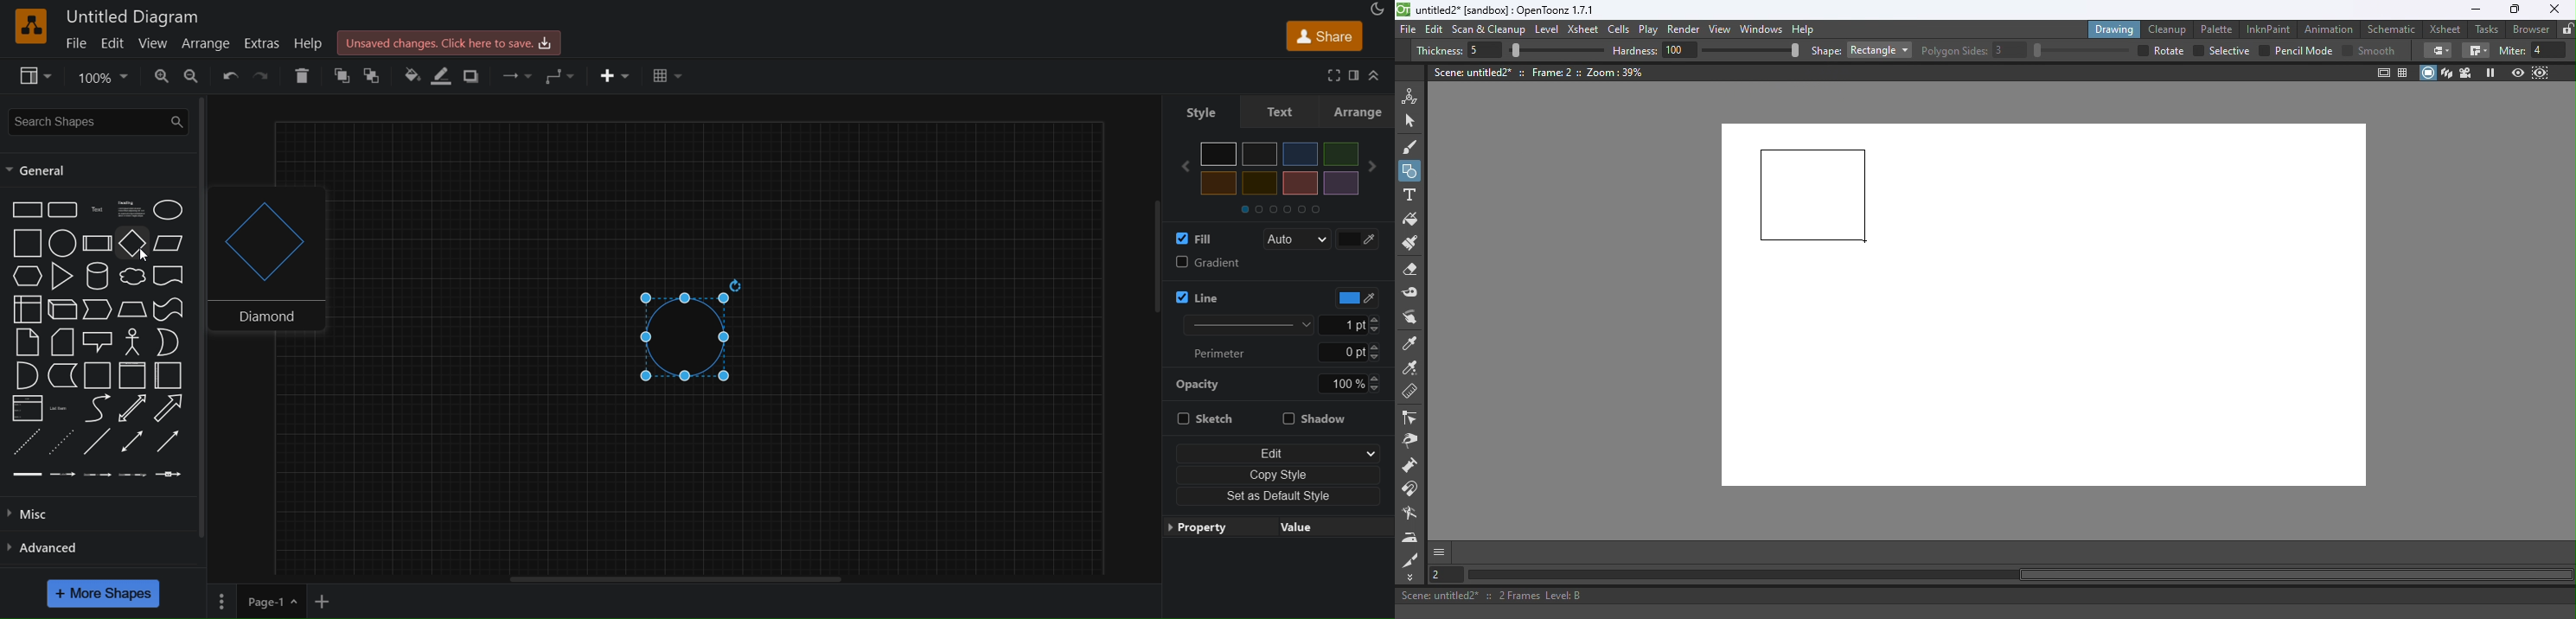 This screenshot has width=2576, height=644. Describe the element at coordinates (1547, 30) in the screenshot. I see `Level` at that location.